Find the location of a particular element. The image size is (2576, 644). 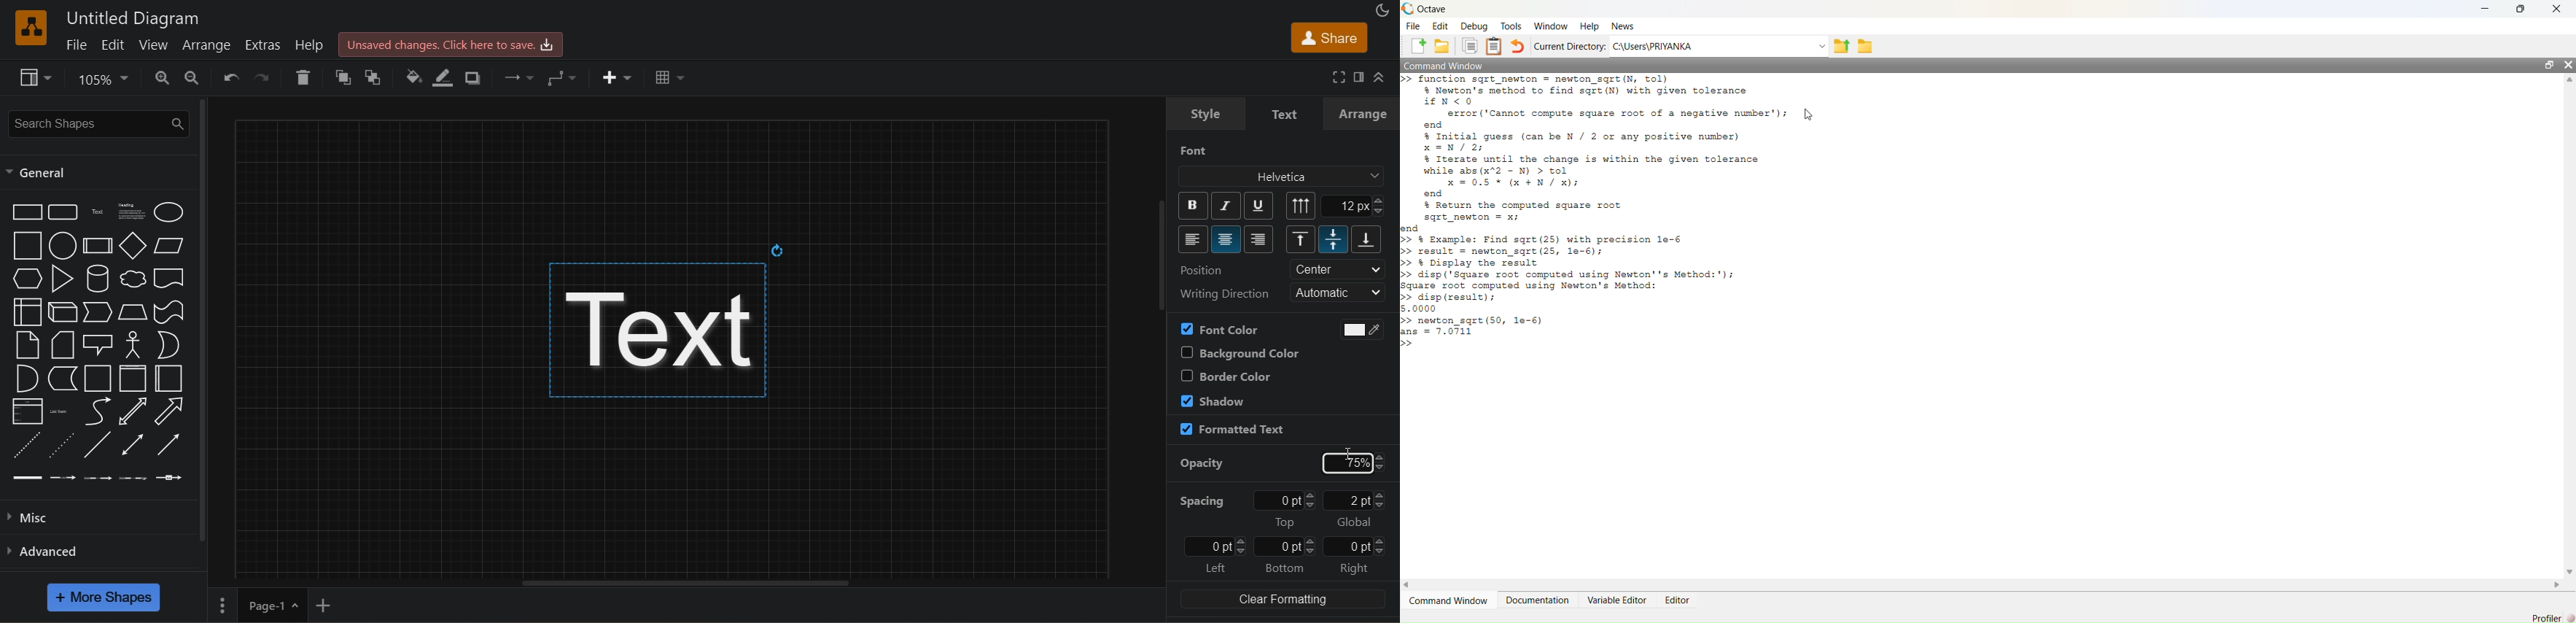

insert is located at coordinates (617, 77).